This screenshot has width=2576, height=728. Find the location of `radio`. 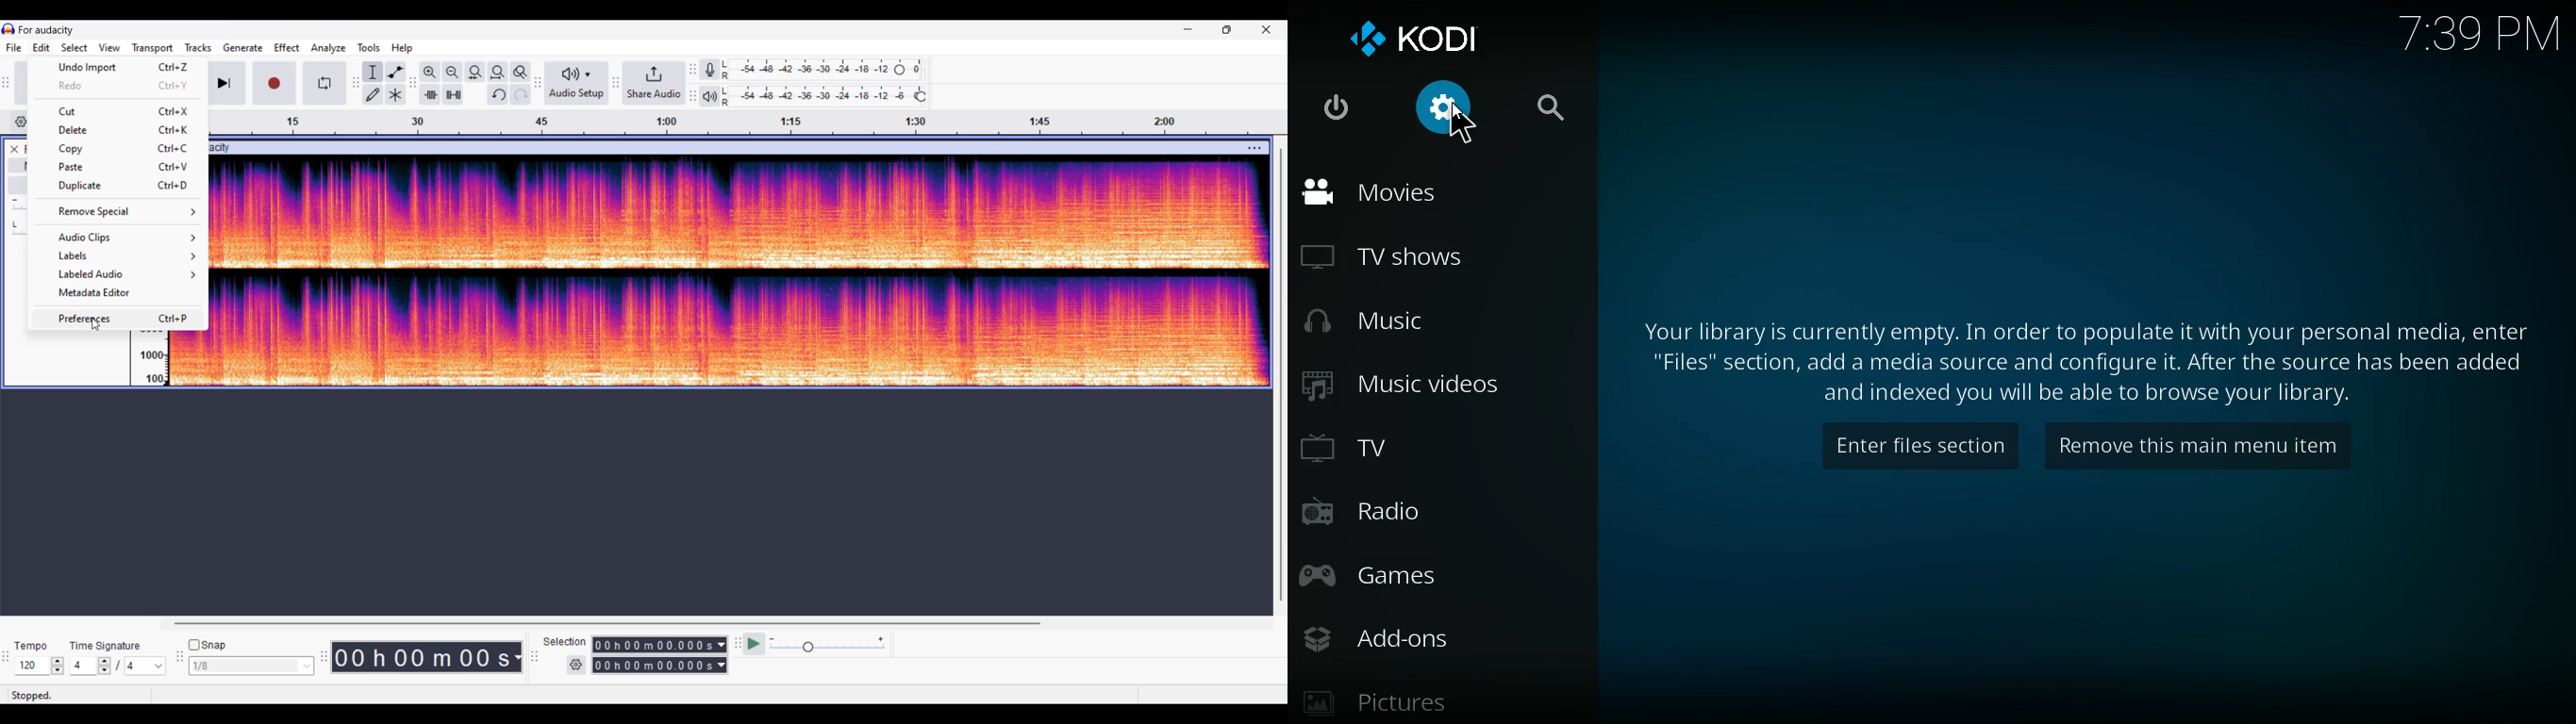

radio is located at coordinates (1383, 515).